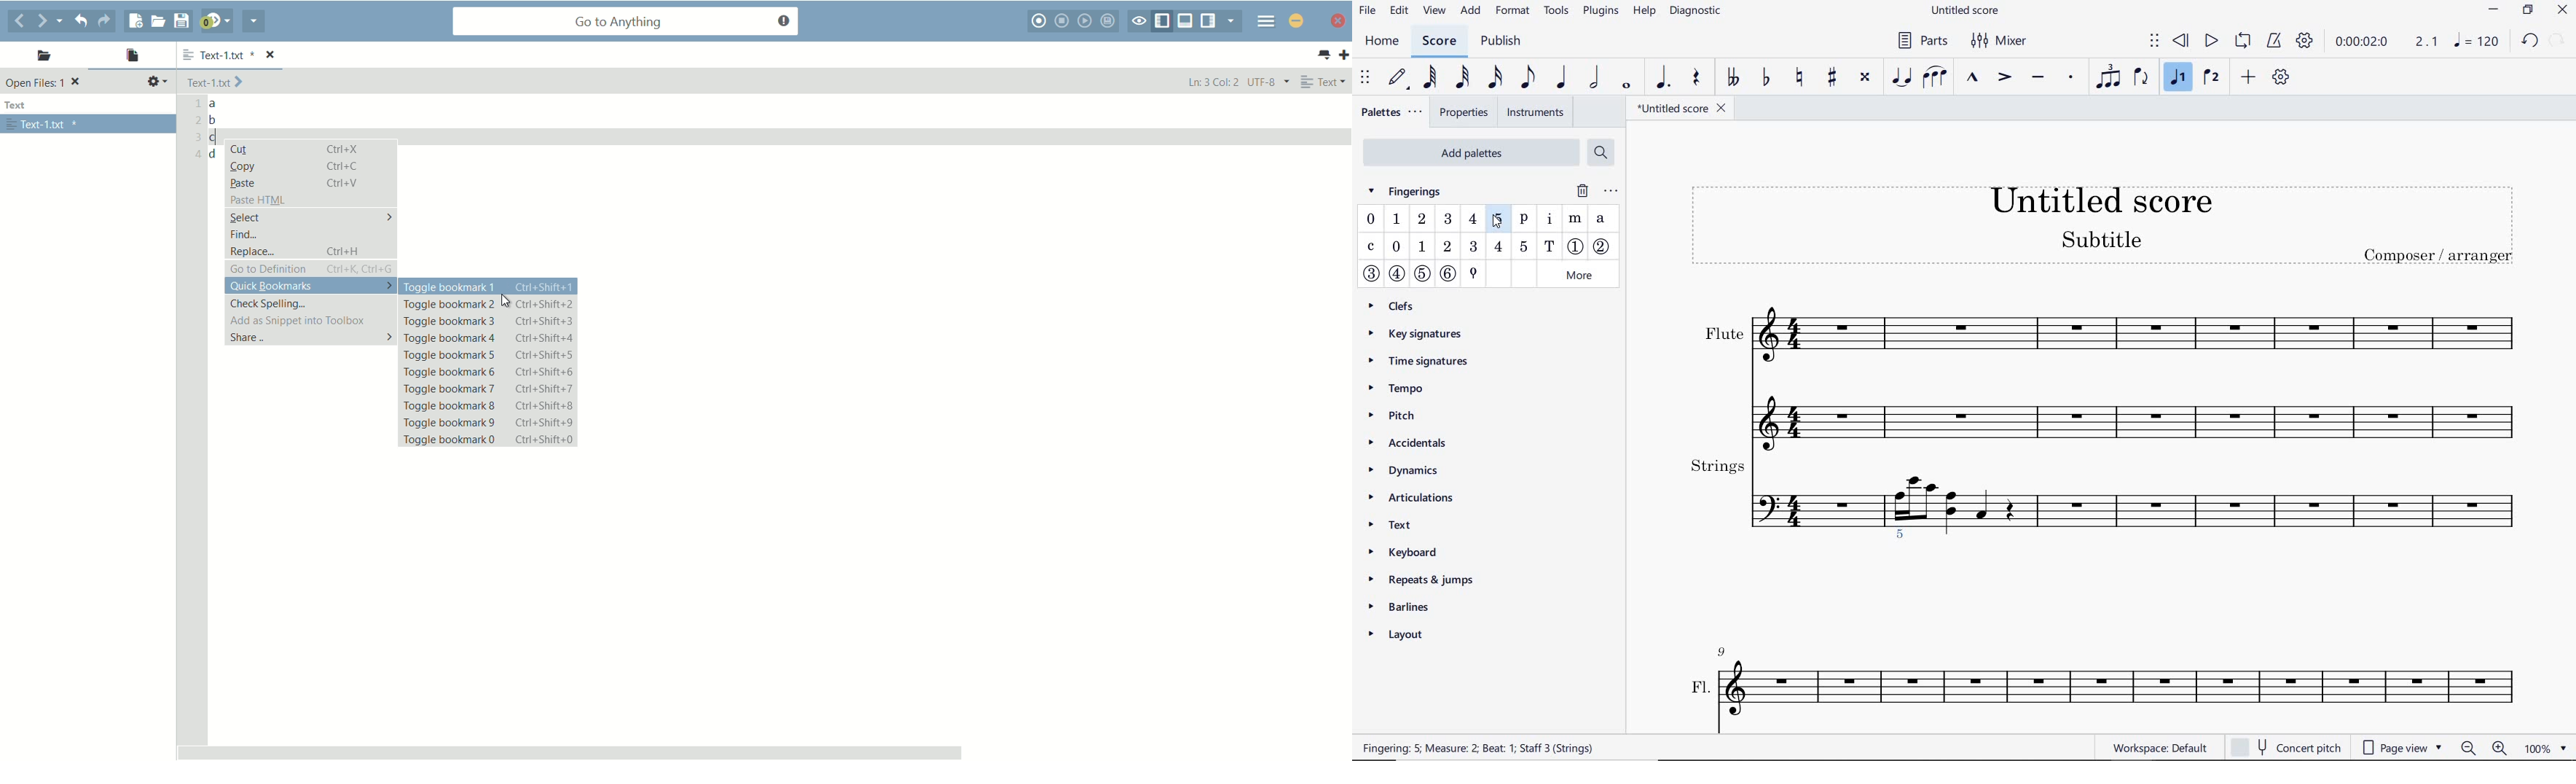 The width and height of the screenshot is (2576, 784). What do you see at coordinates (157, 82) in the screenshot?
I see `settings` at bounding box center [157, 82].